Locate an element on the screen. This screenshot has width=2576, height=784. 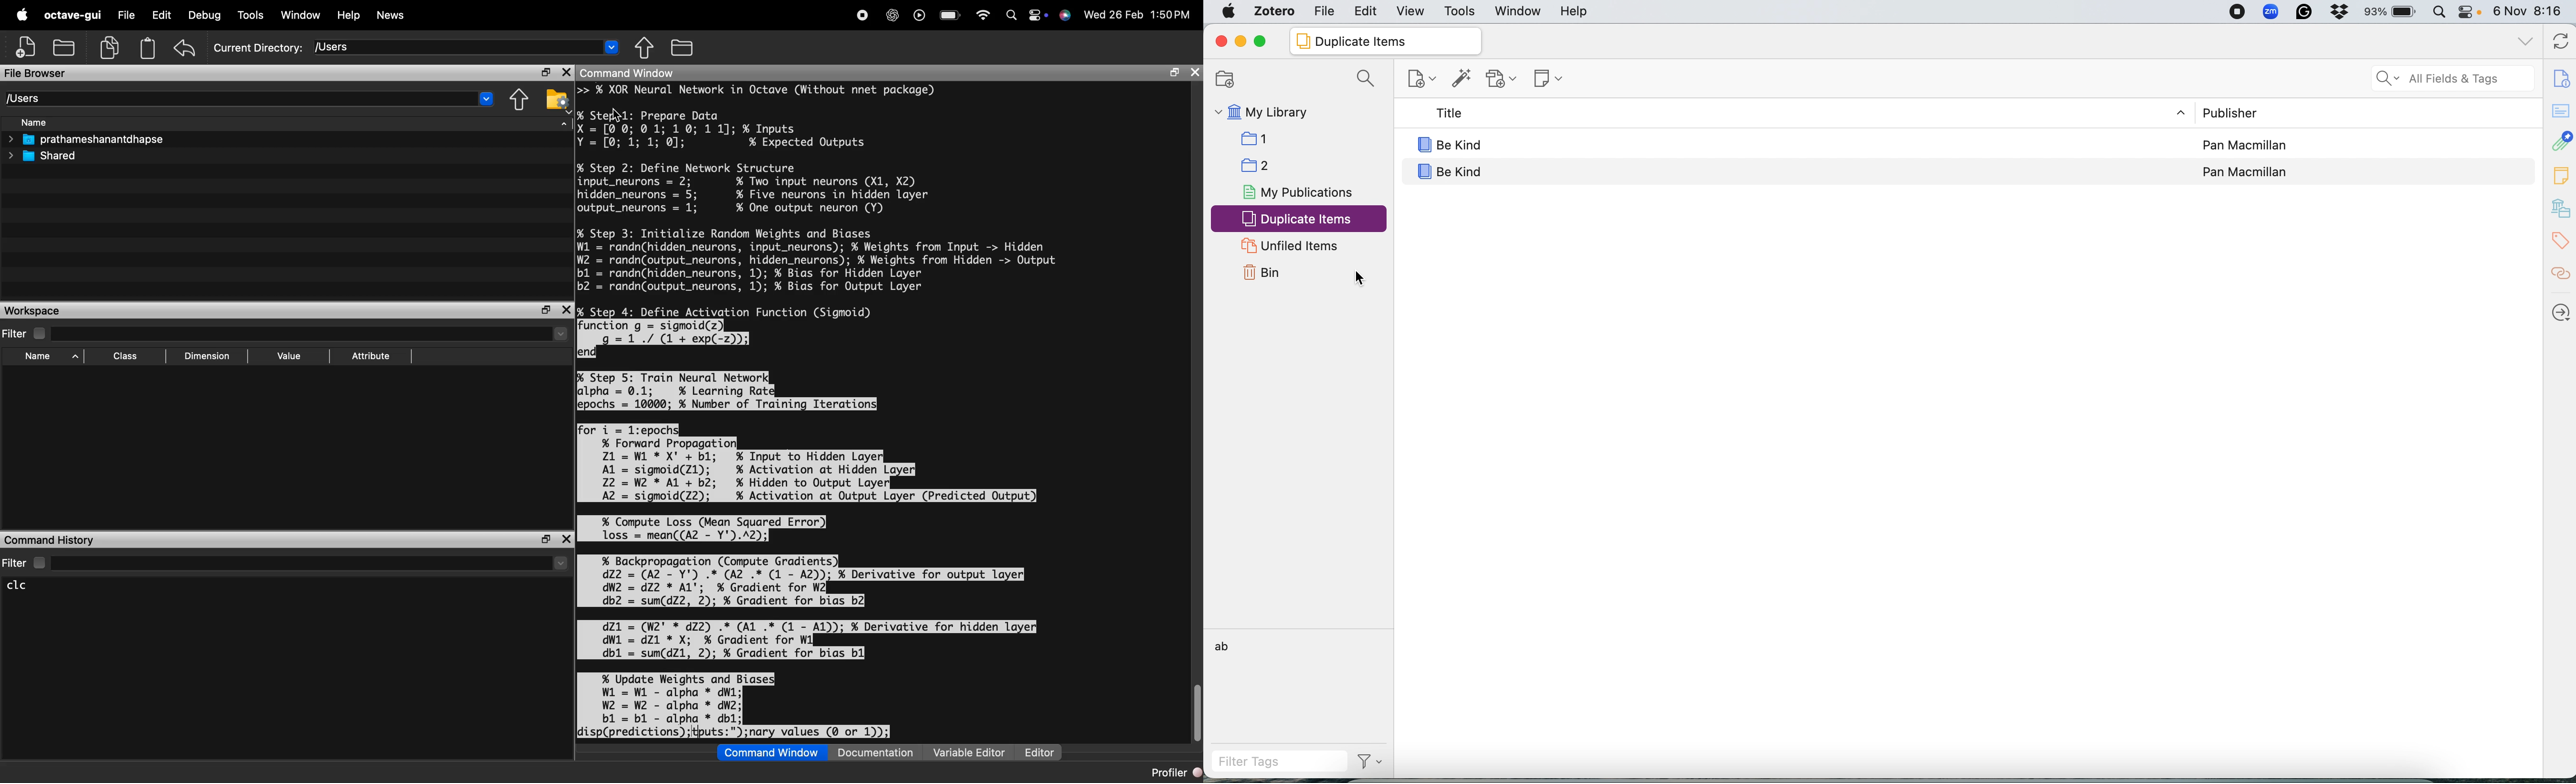
Cursor is located at coordinates (619, 116).